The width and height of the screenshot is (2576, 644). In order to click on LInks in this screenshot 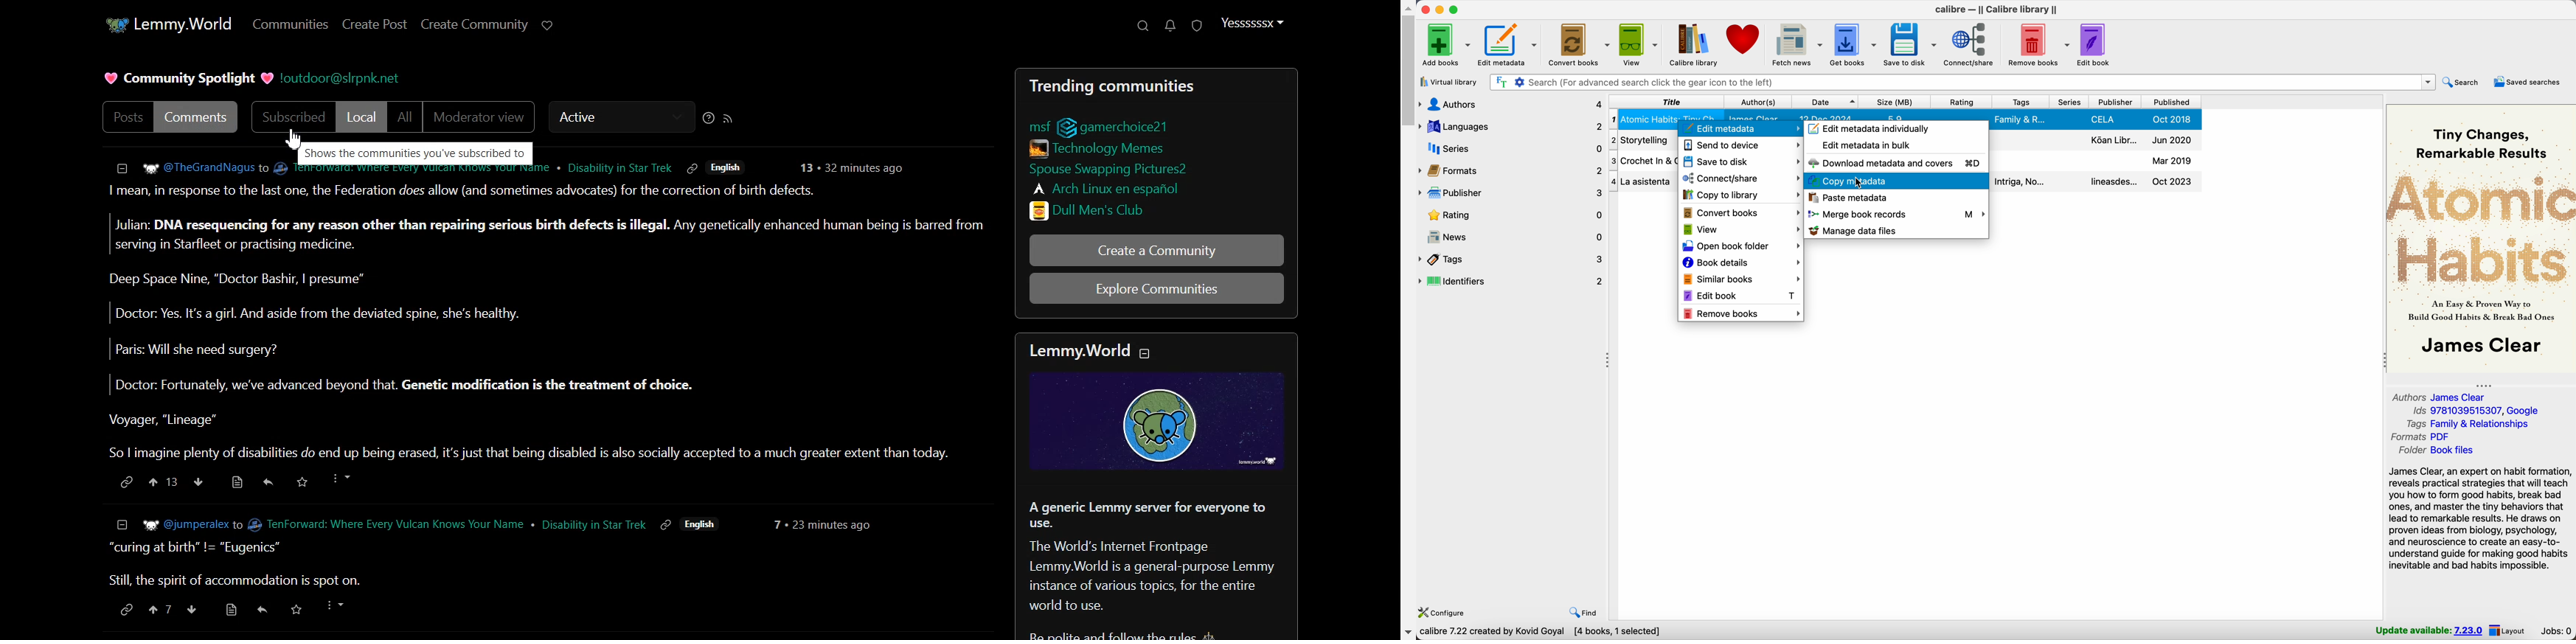, I will do `click(1102, 147)`.